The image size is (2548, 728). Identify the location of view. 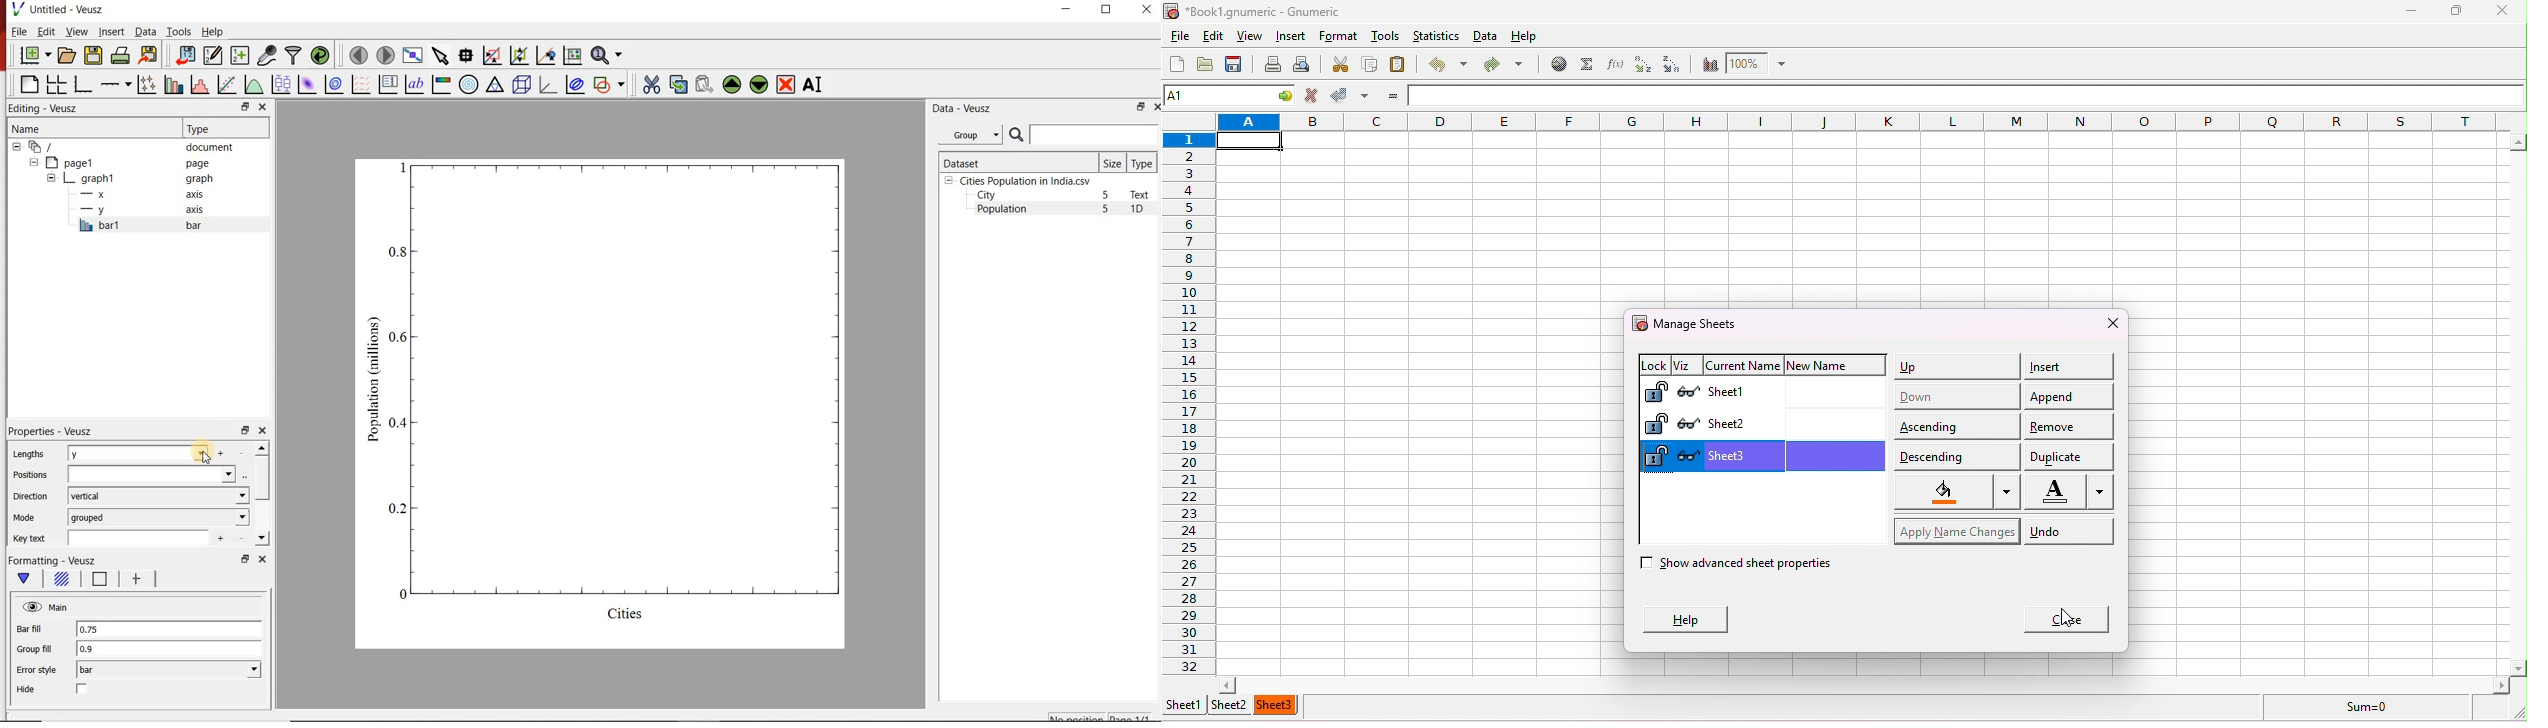
(1248, 36).